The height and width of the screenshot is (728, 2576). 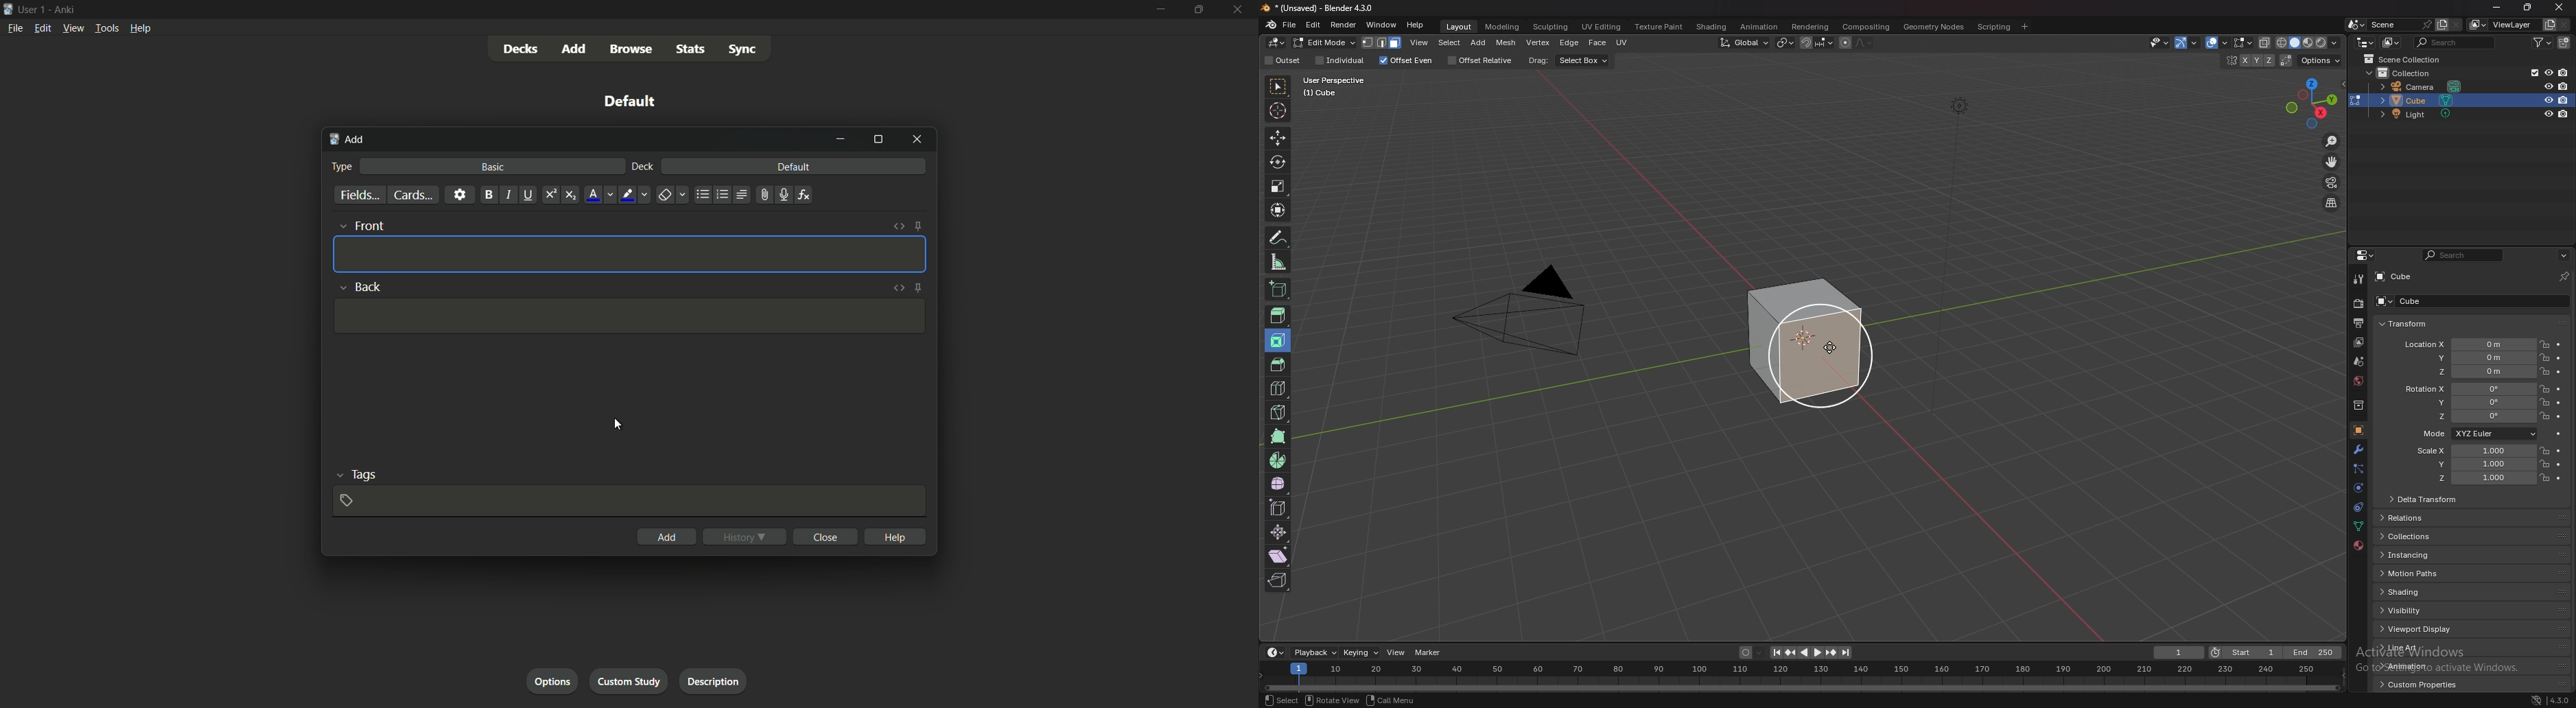 What do you see at coordinates (2321, 61) in the screenshot?
I see `options` at bounding box center [2321, 61].